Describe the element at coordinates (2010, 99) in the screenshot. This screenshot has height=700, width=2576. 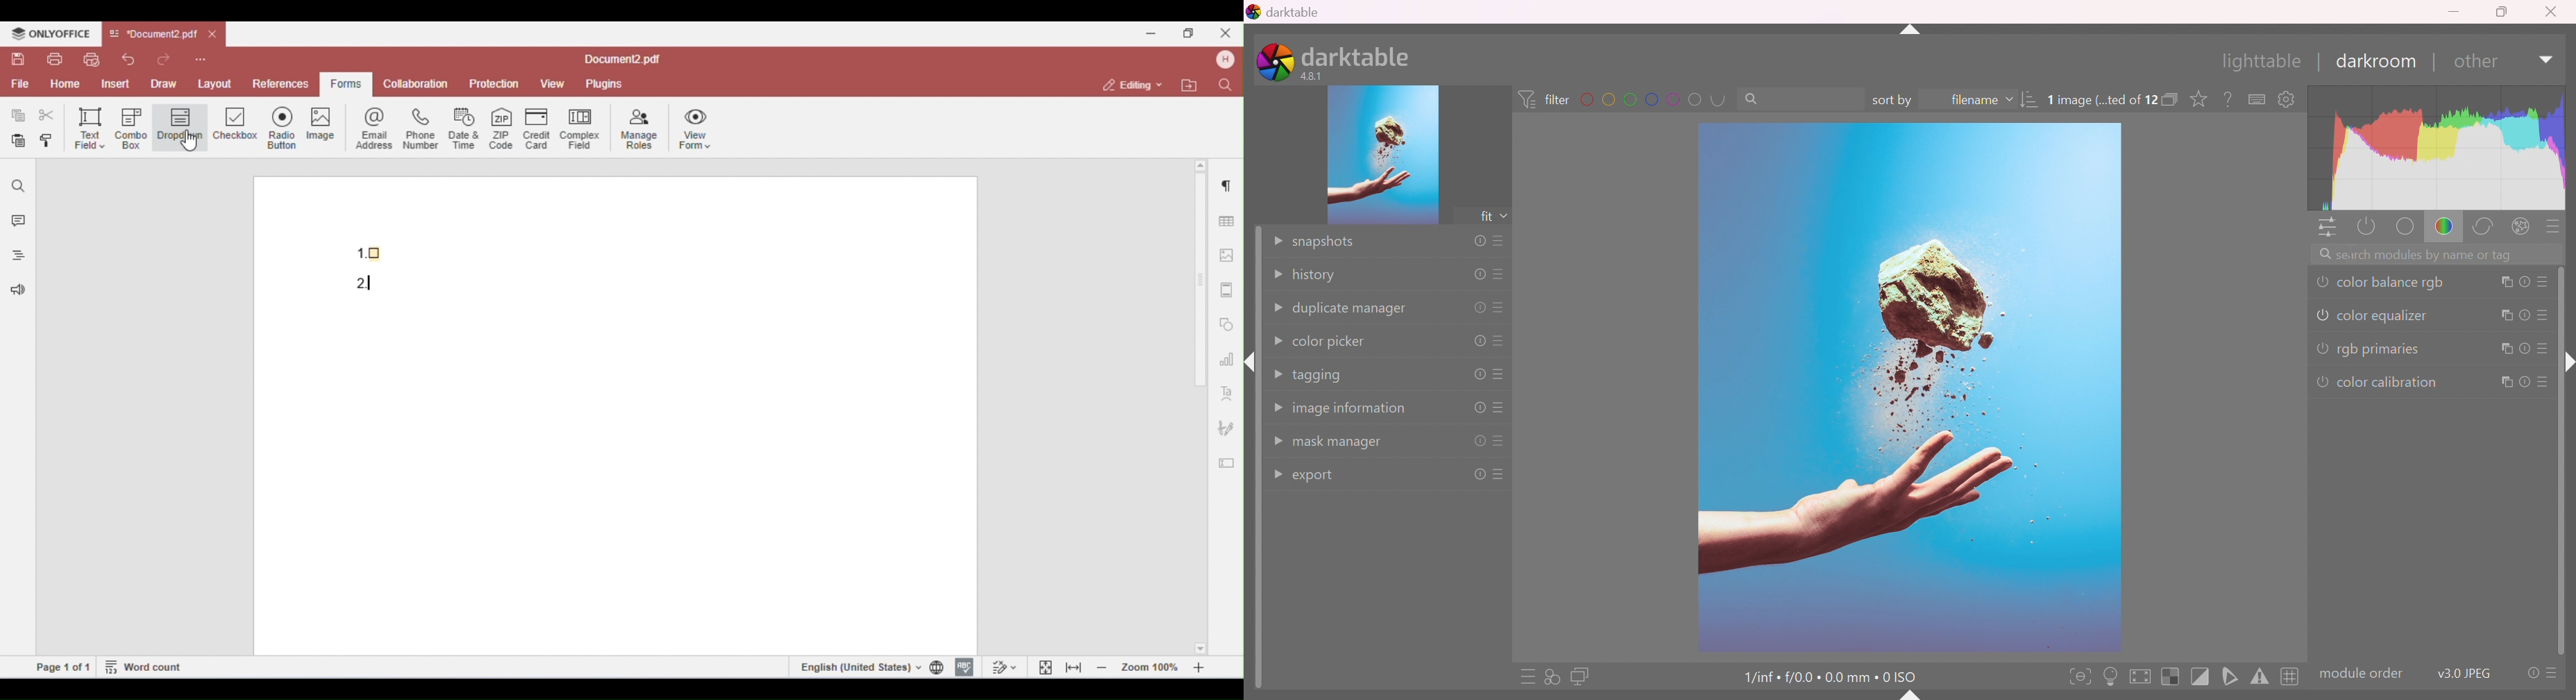
I see `` at that location.